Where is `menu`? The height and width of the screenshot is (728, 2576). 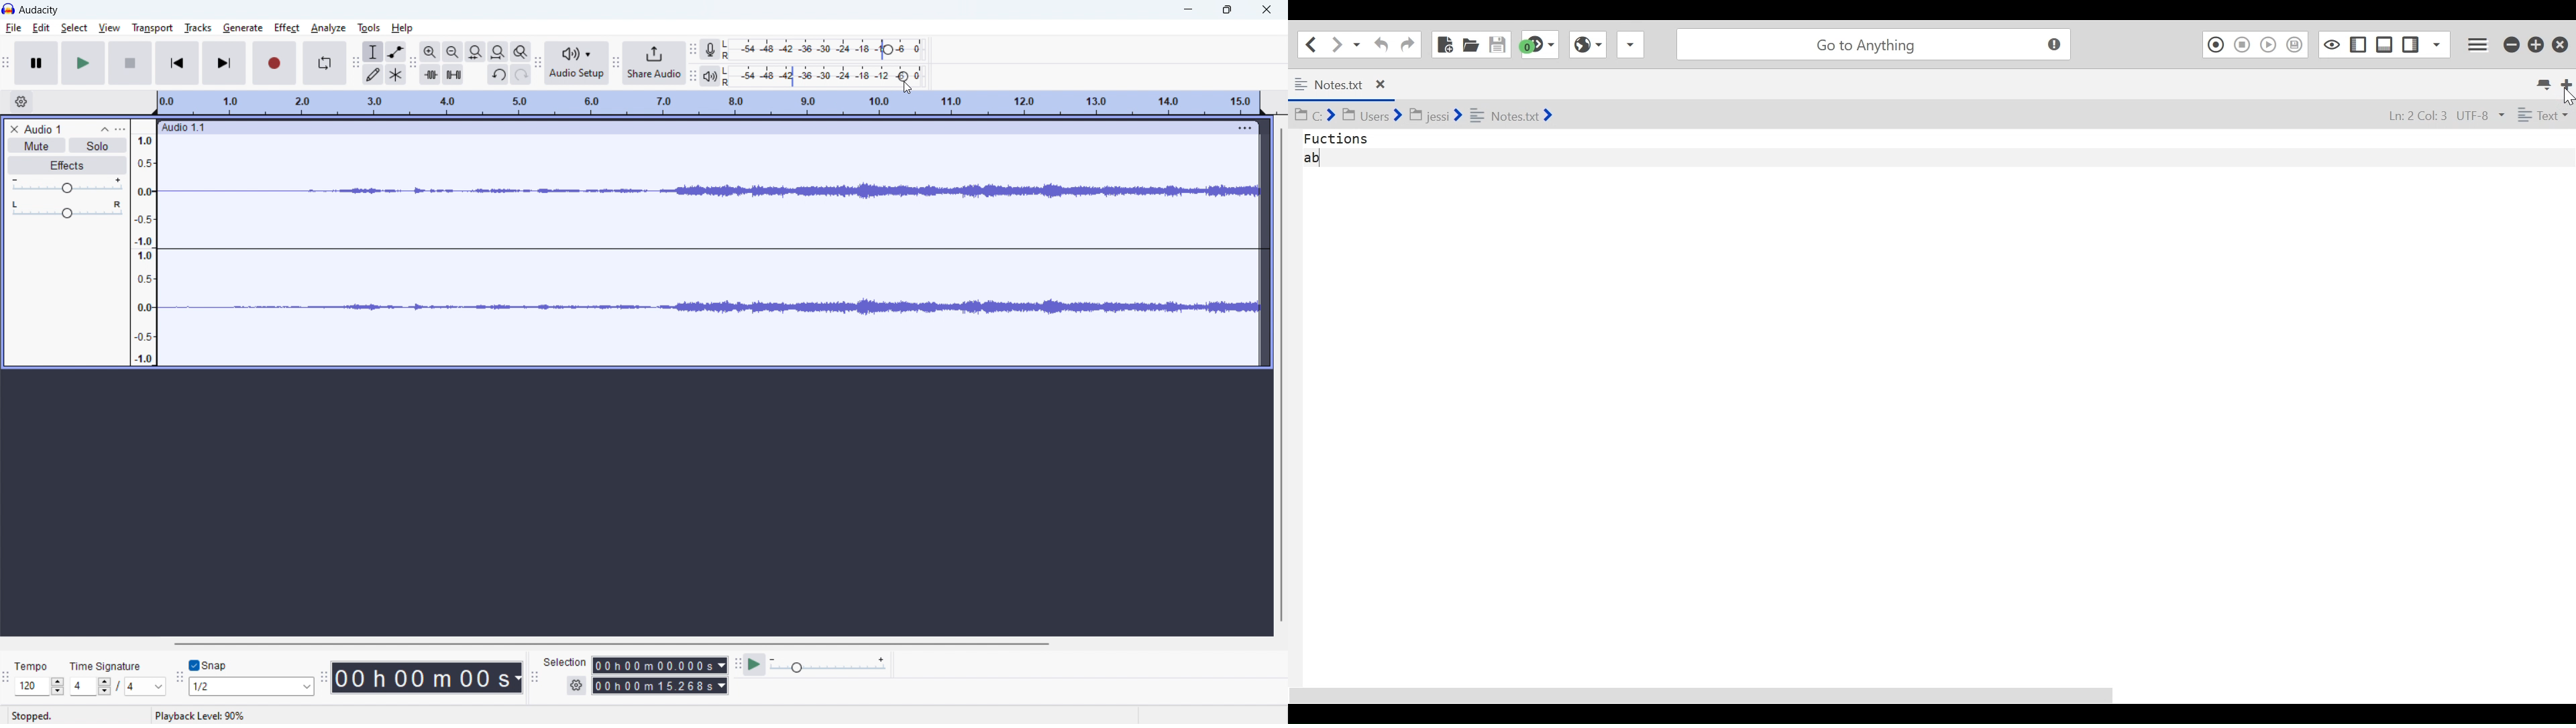 menu is located at coordinates (1246, 127).